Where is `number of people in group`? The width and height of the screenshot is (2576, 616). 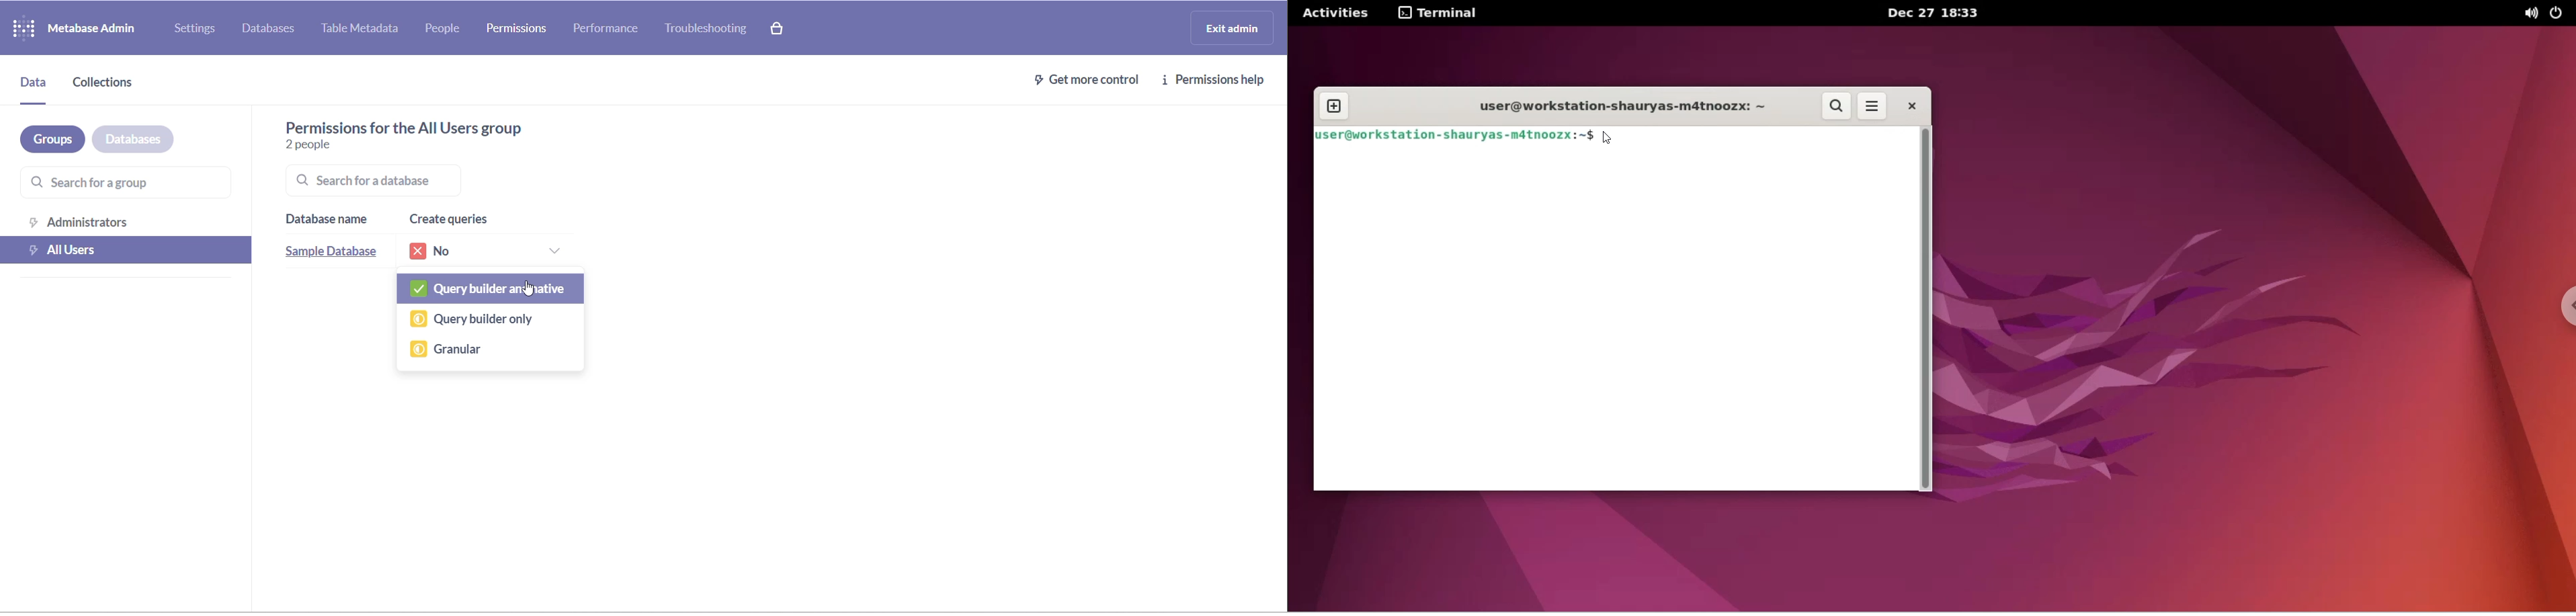
number of people in group is located at coordinates (324, 146).